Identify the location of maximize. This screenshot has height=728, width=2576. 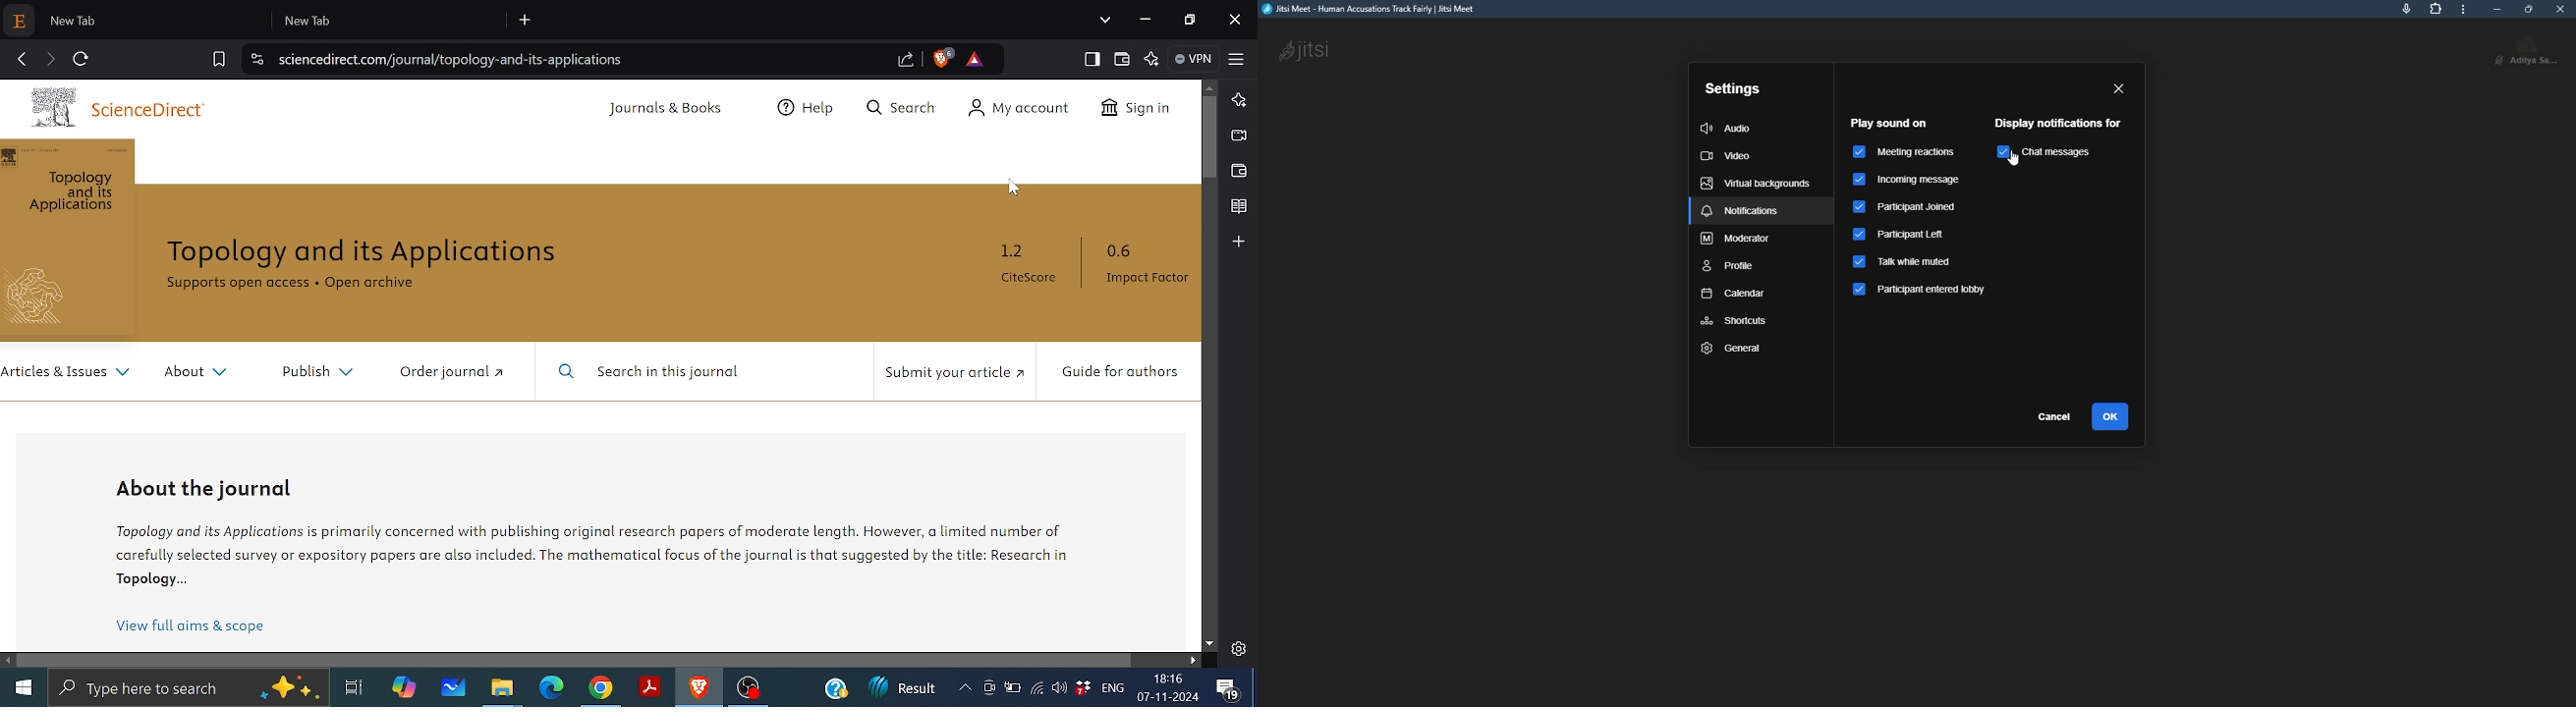
(2529, 9).